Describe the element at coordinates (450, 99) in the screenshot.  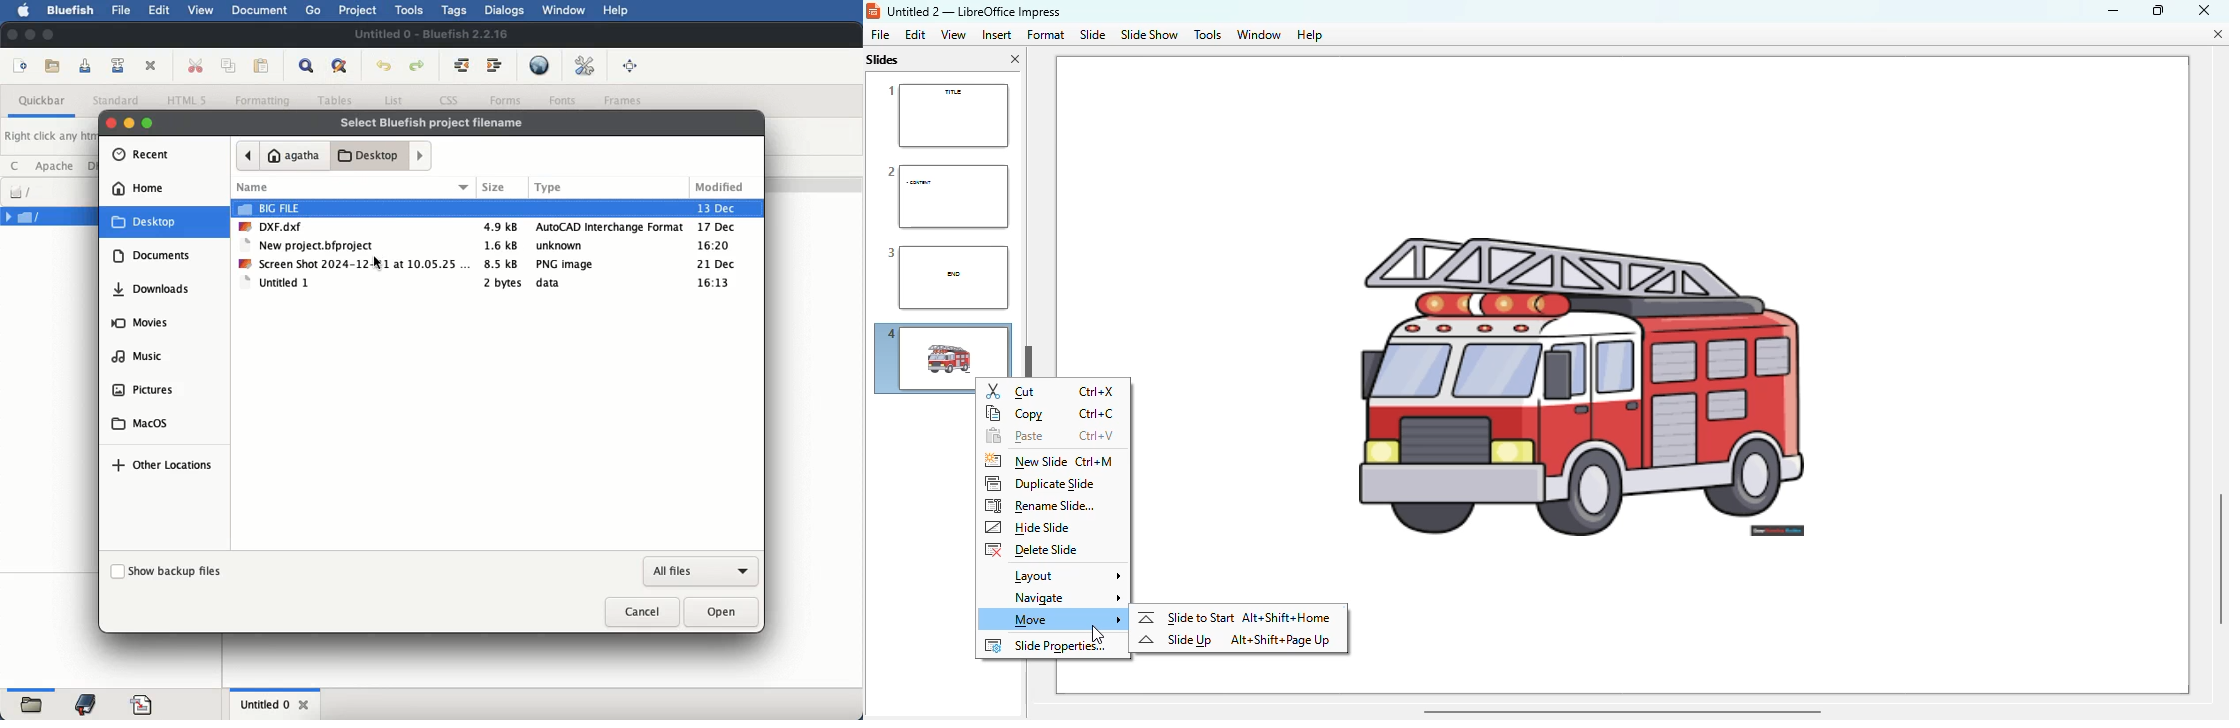
I see `css` at that location.